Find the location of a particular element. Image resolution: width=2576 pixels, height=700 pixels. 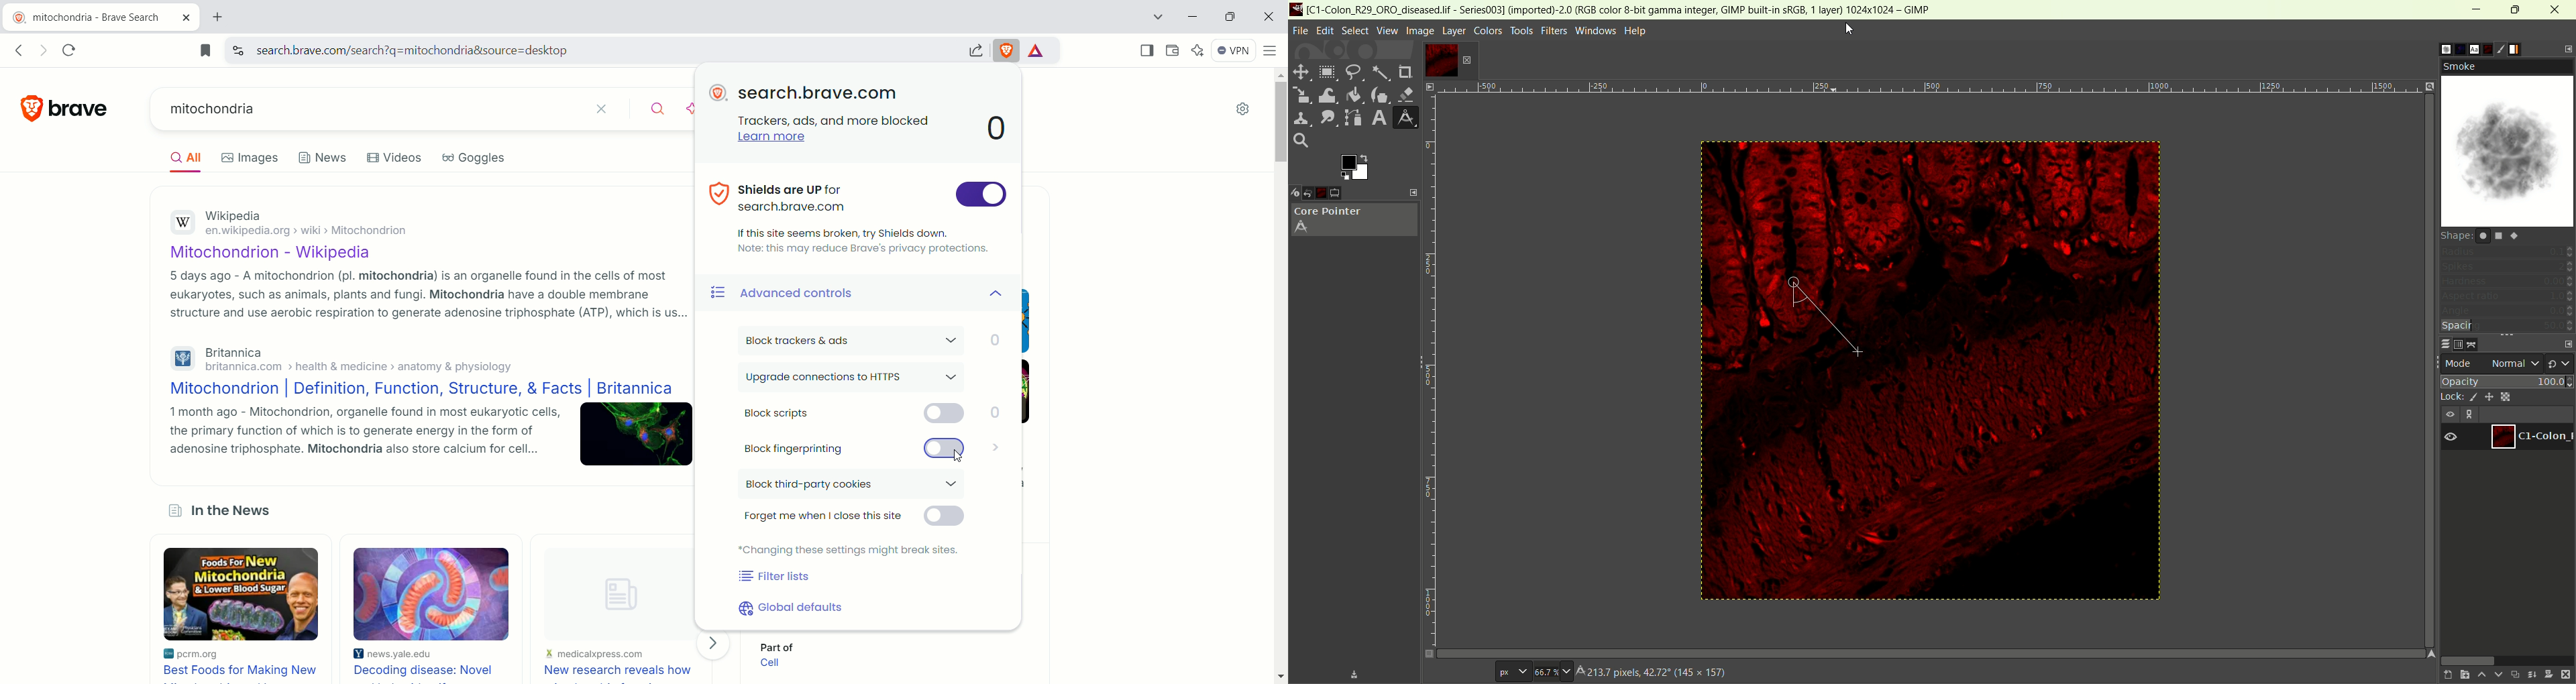

pixe; is located at coordinates (1510, 673).